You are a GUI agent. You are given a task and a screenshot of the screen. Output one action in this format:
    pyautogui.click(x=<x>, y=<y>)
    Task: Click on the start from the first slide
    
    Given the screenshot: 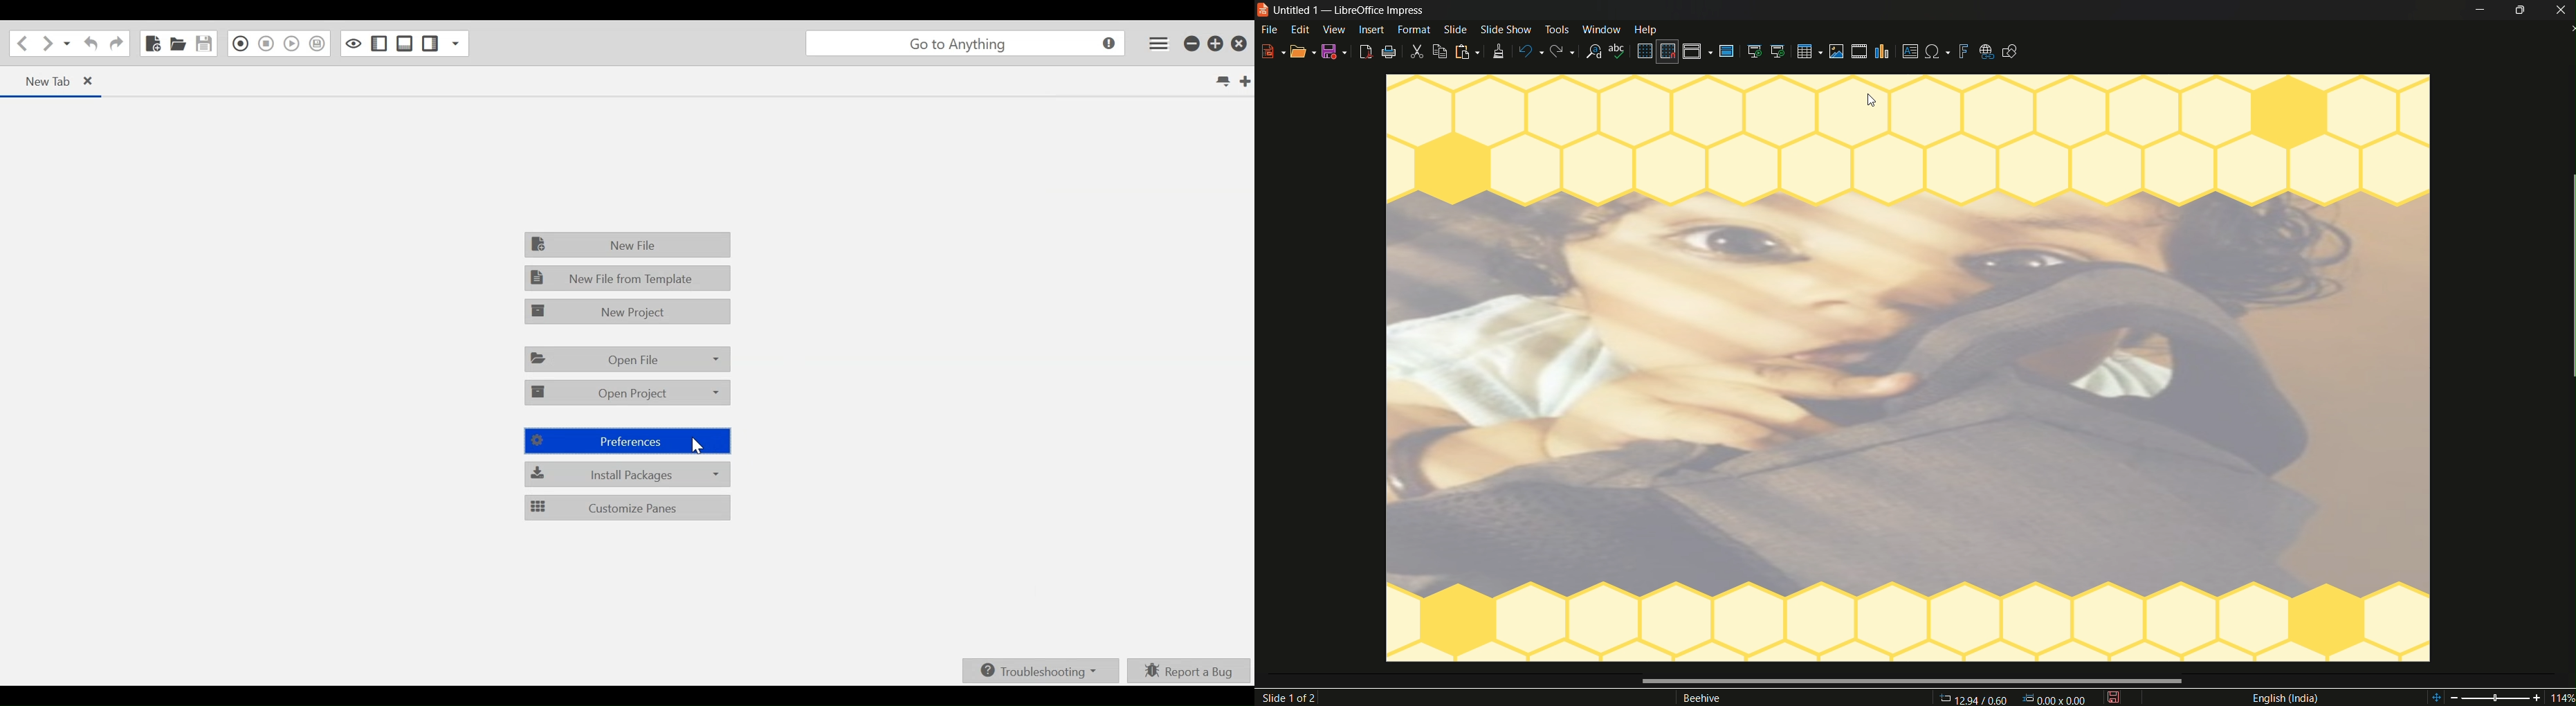 What is the action you would take?
    pyautogui.click(x=1755, y=51)
    